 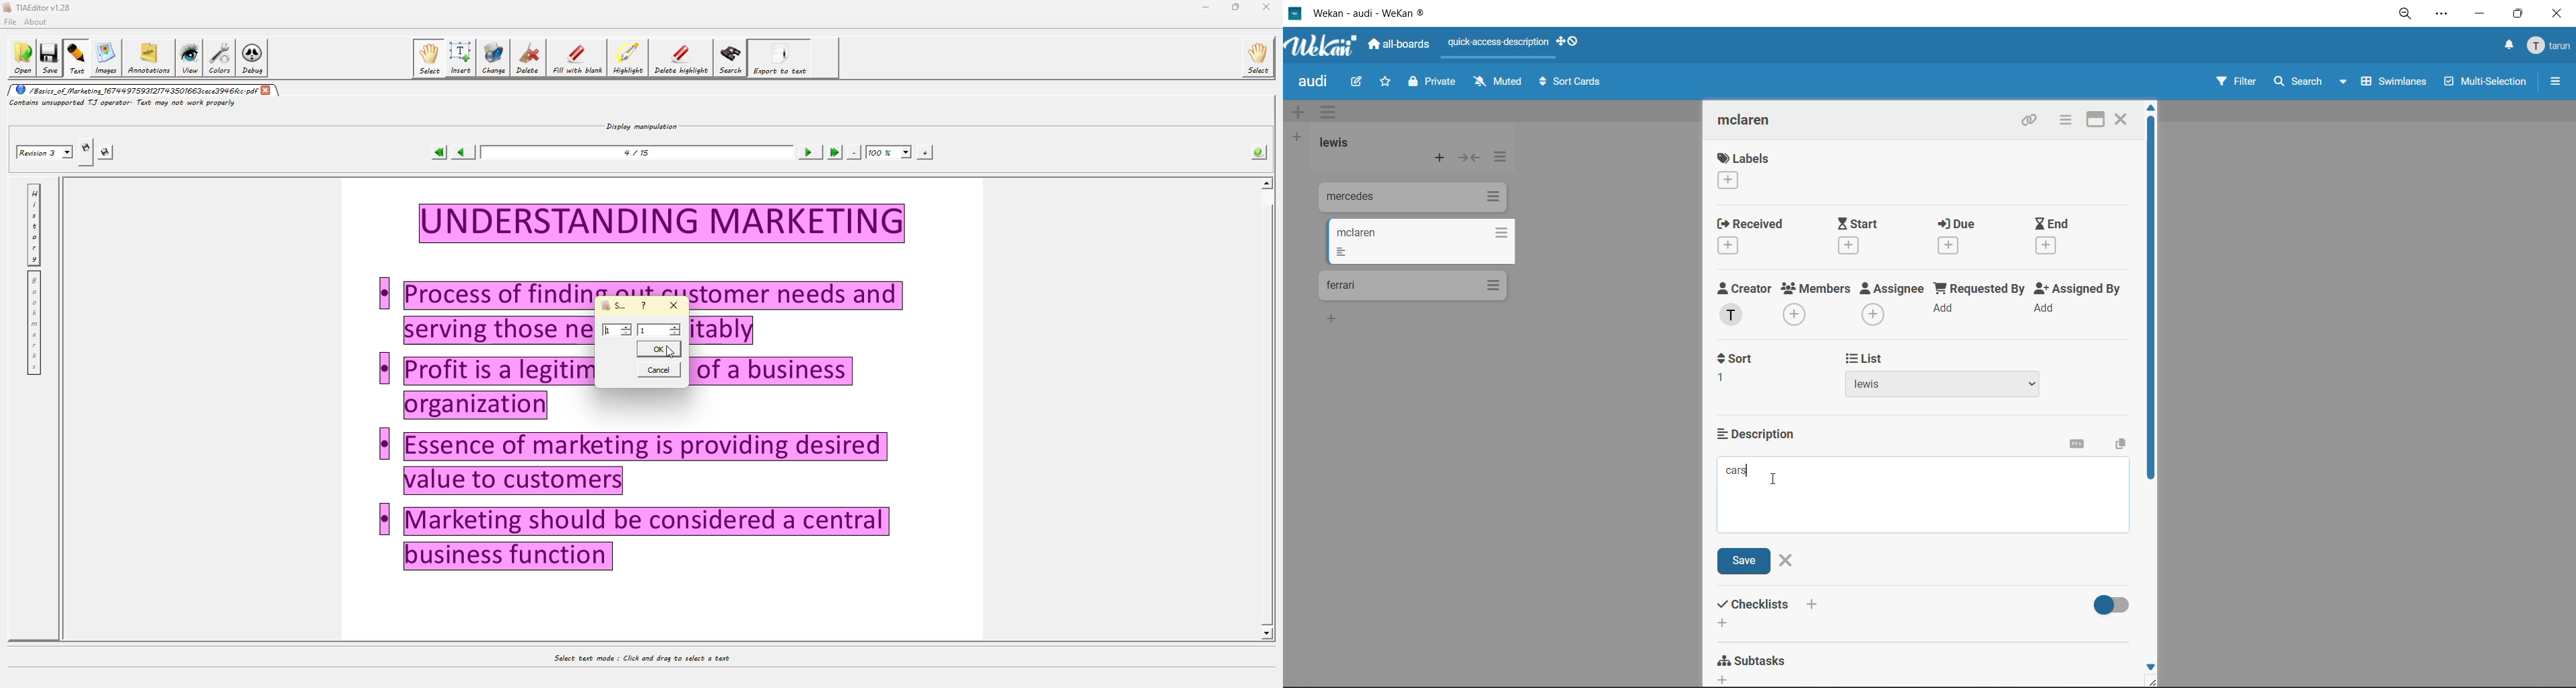 I want to click on assignee, so click(x=1892, y=304).